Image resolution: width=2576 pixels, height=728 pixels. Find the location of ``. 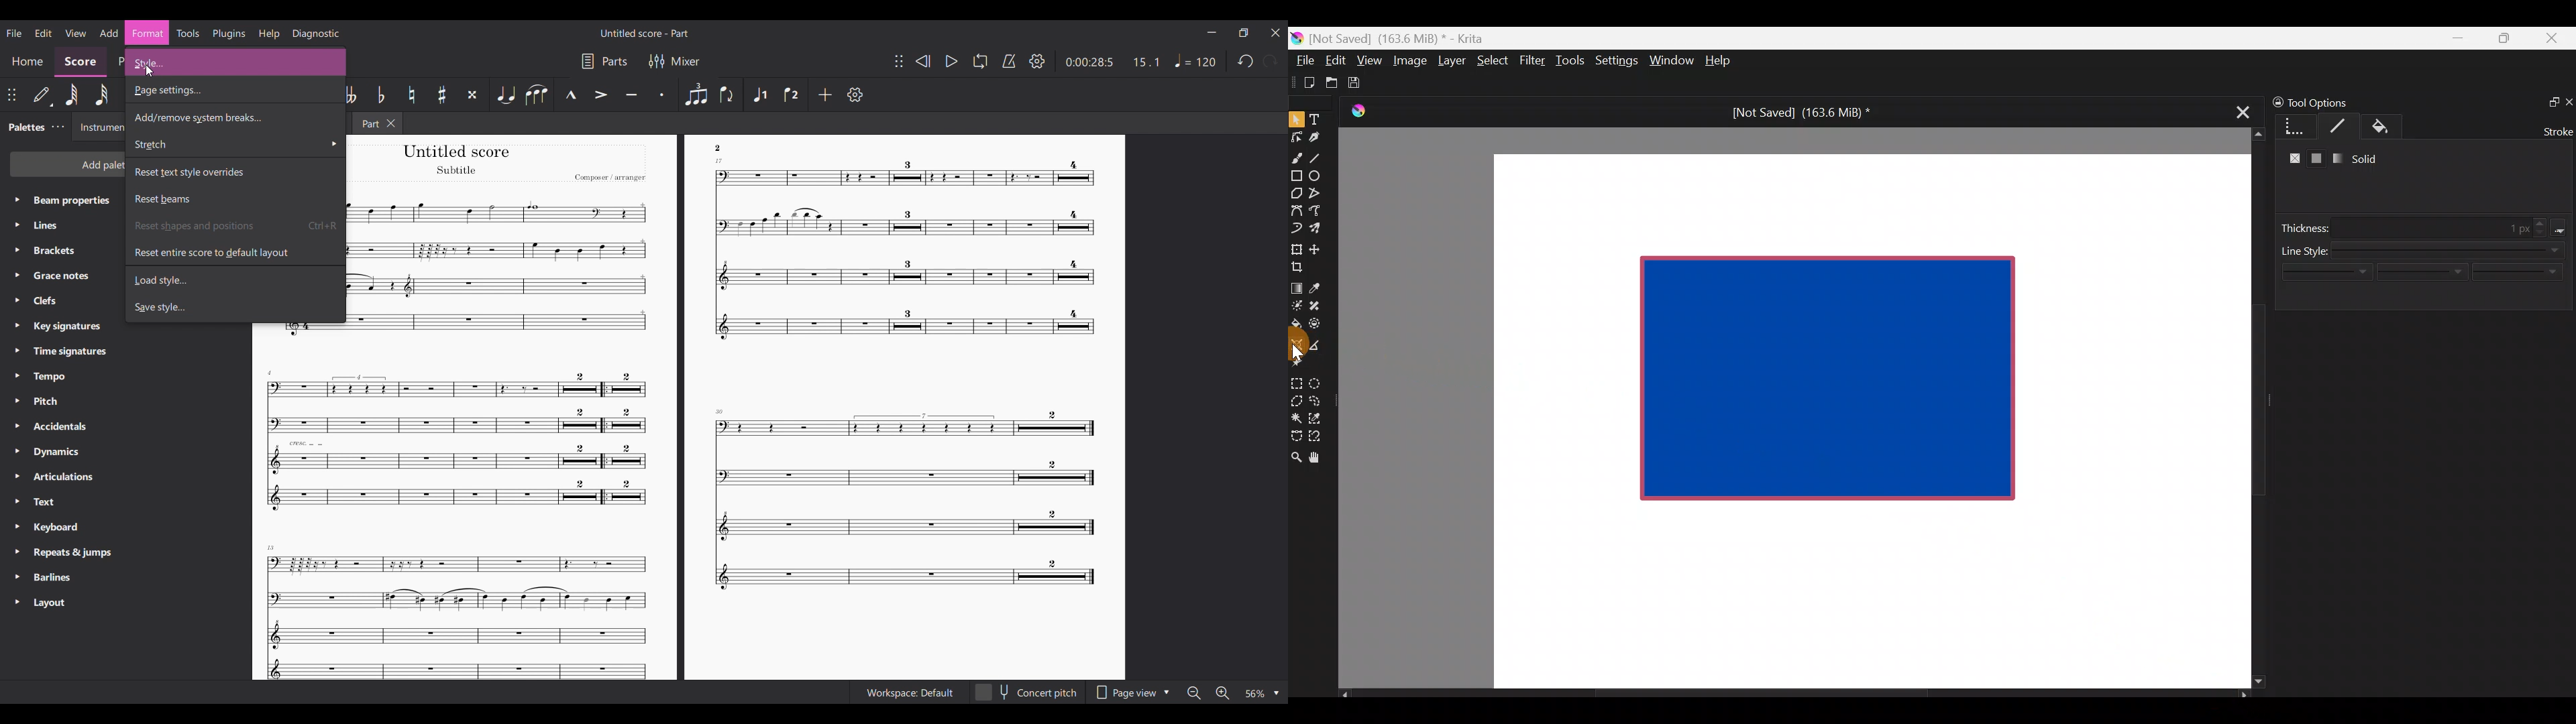

 is located at coordinates (904, 504).